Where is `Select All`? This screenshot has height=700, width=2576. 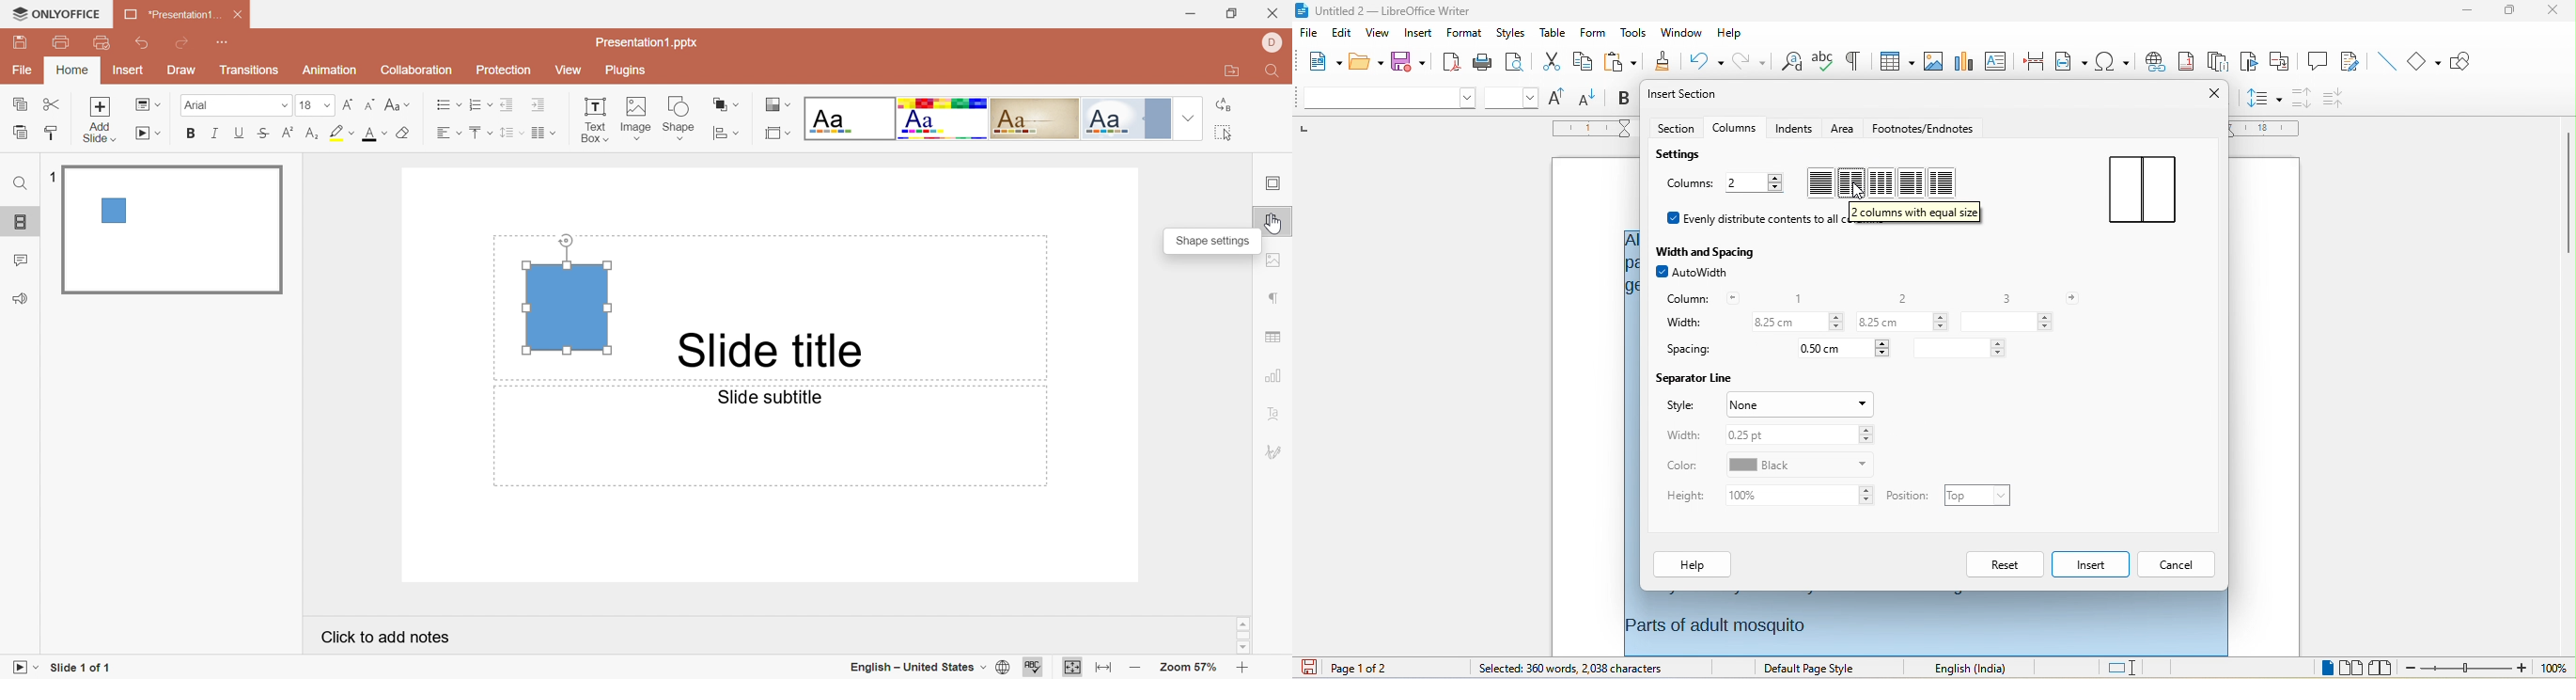
Select All is located at coordinates (1224, 133).